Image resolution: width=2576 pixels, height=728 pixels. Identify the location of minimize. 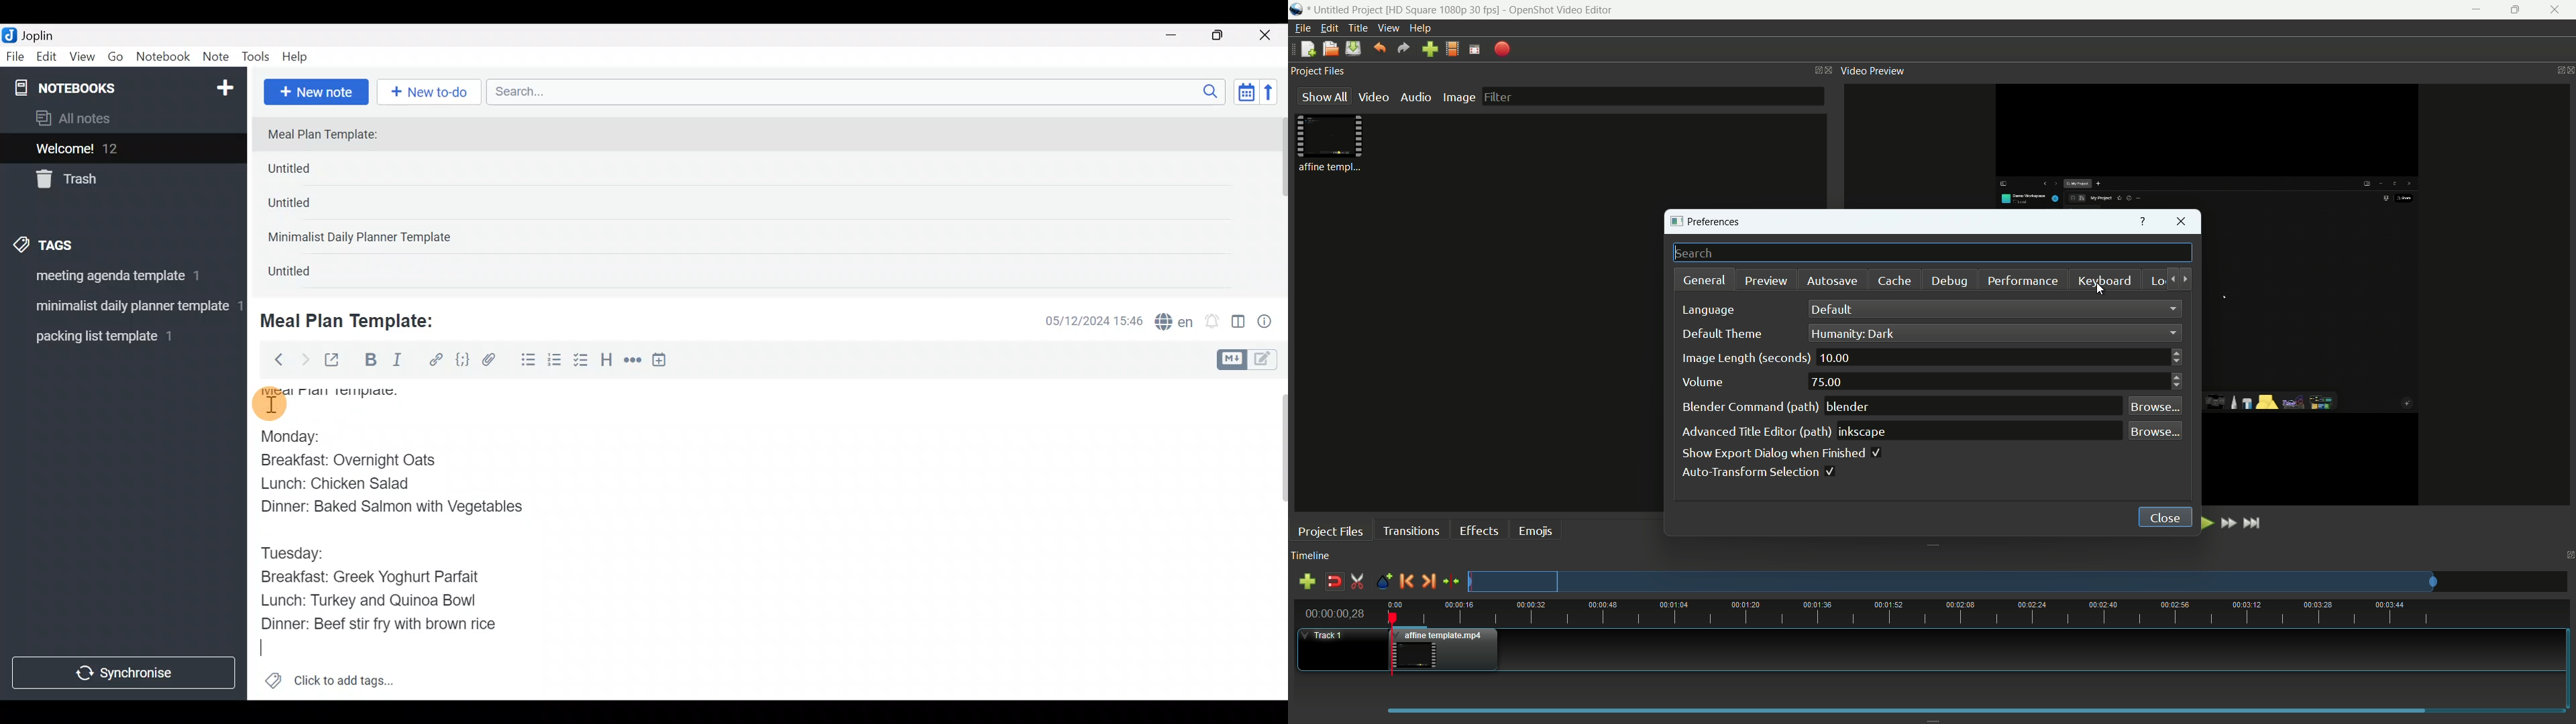
(2473, 10).